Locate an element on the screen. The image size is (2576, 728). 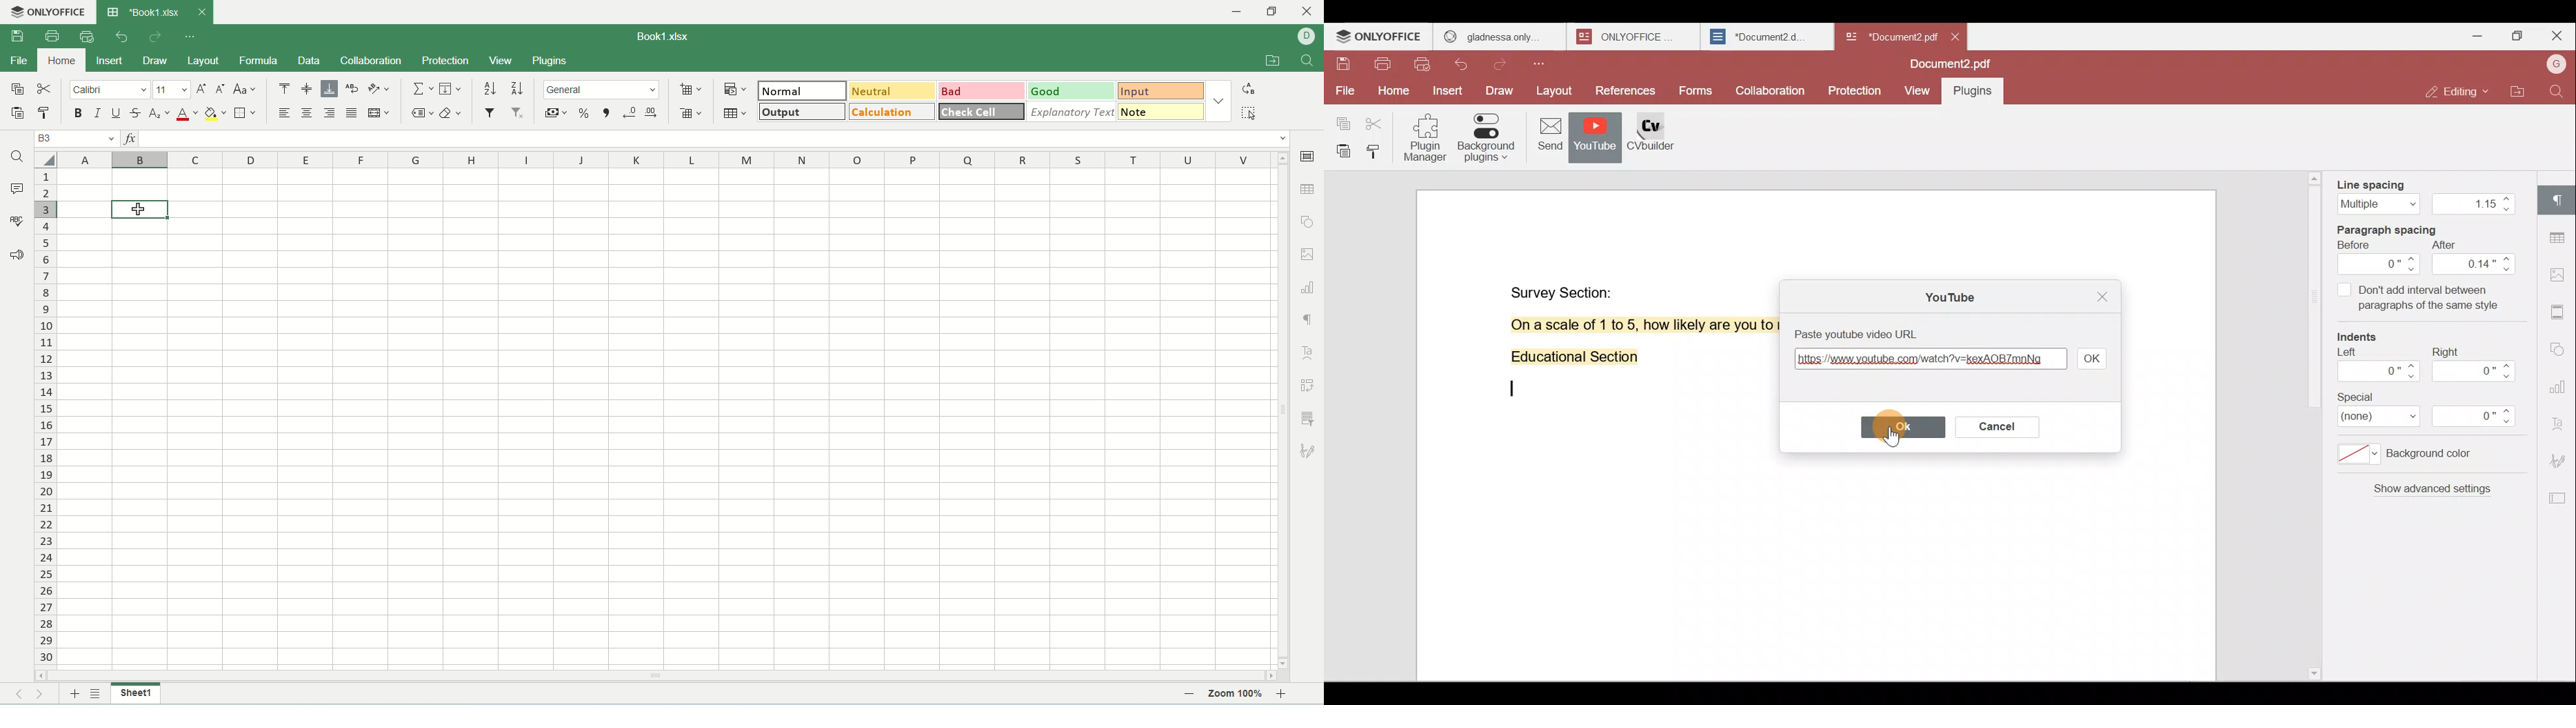
filter is located at coordinates (490, 112).